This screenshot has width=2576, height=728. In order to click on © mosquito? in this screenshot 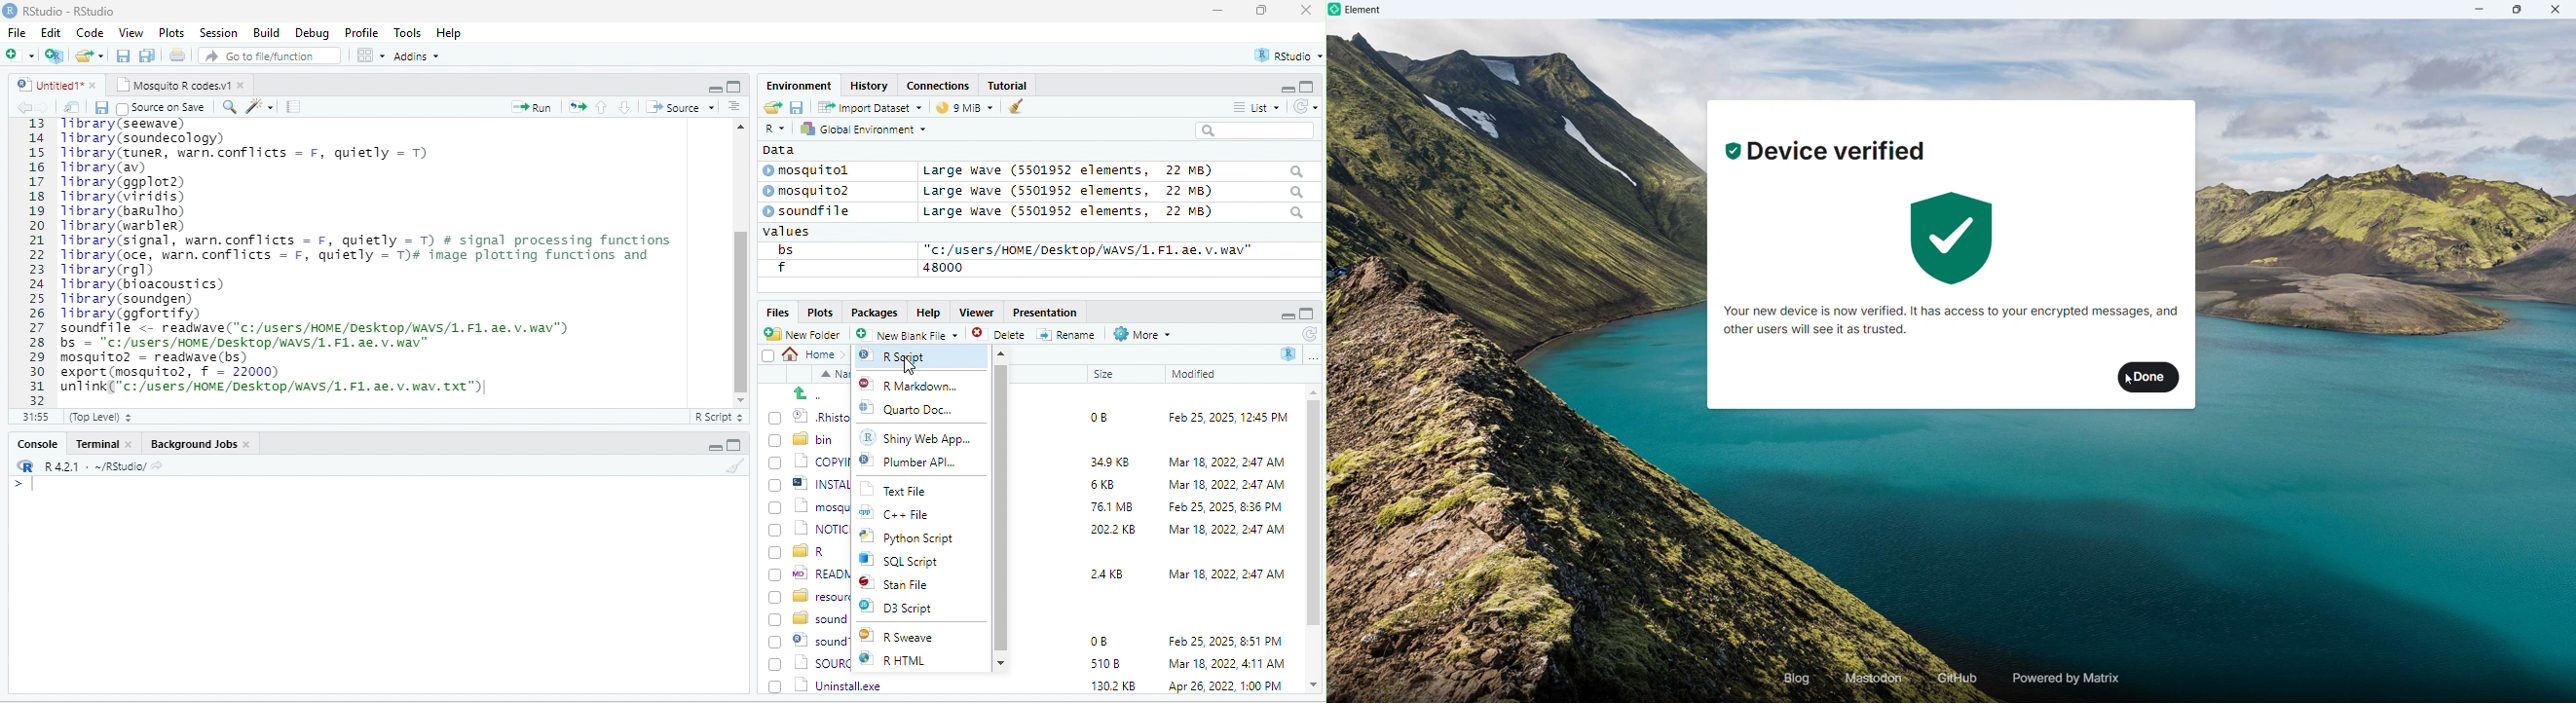, I will do `click(812, 189)`.